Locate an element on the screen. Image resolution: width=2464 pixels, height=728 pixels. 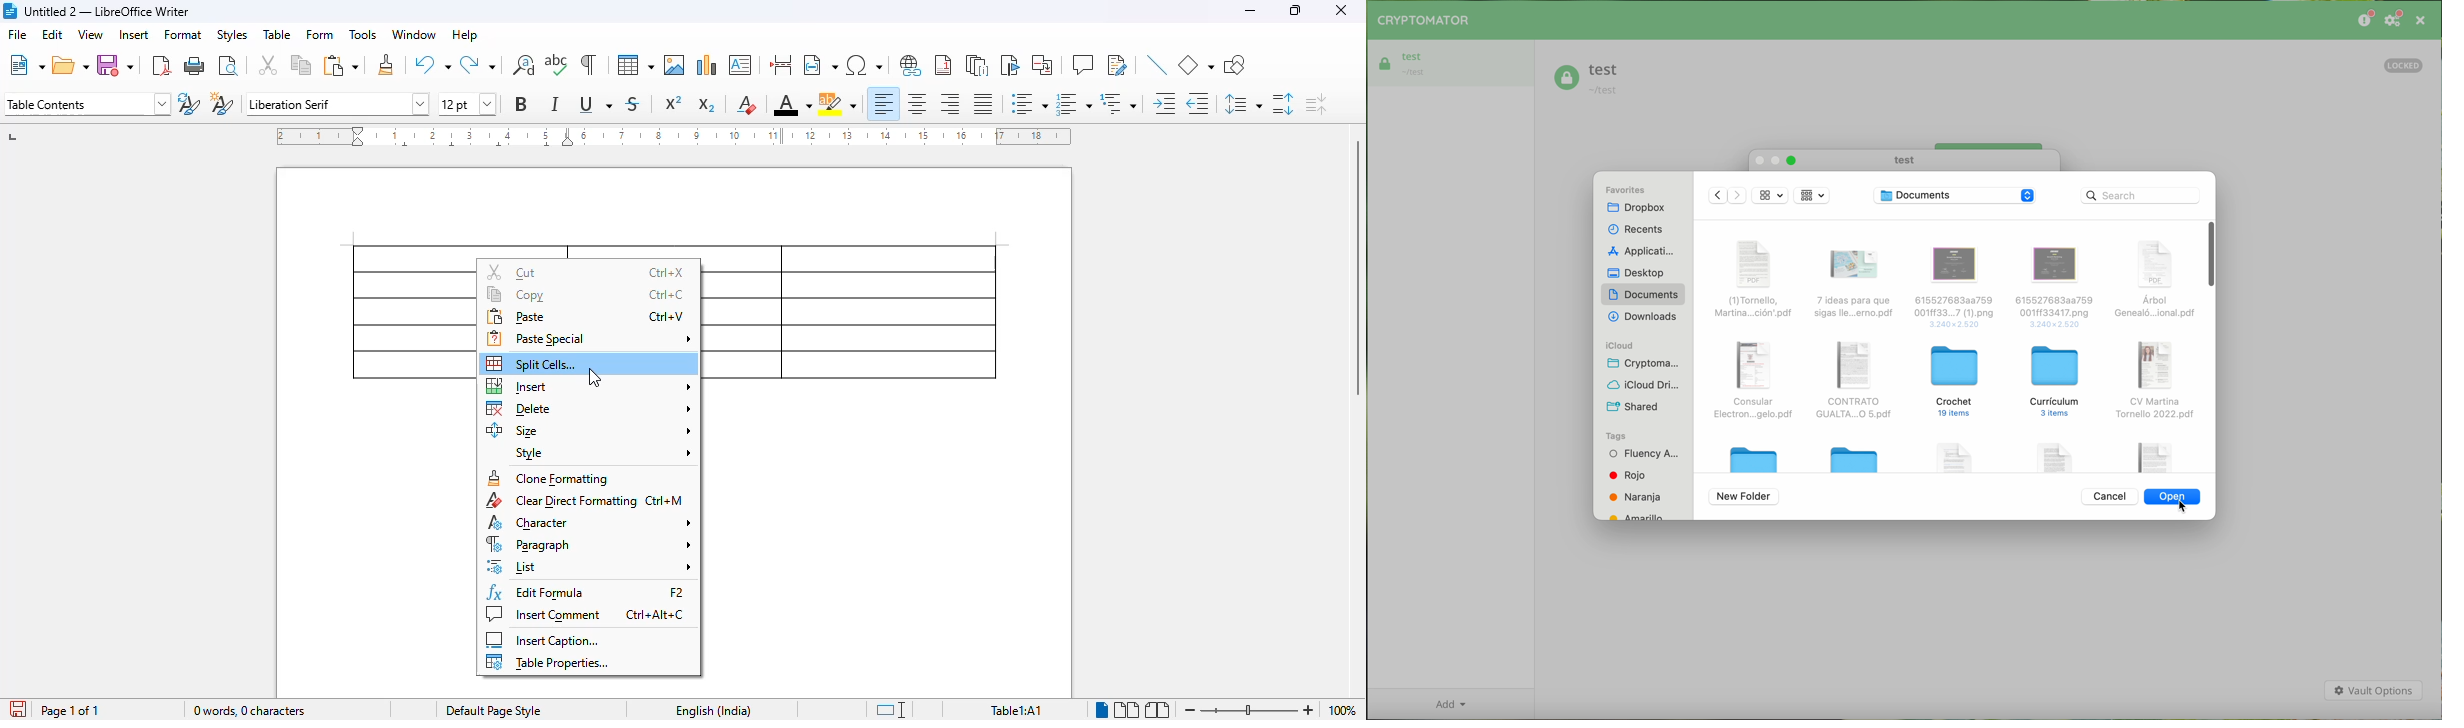
superscript is located at coordinates (673, 103).